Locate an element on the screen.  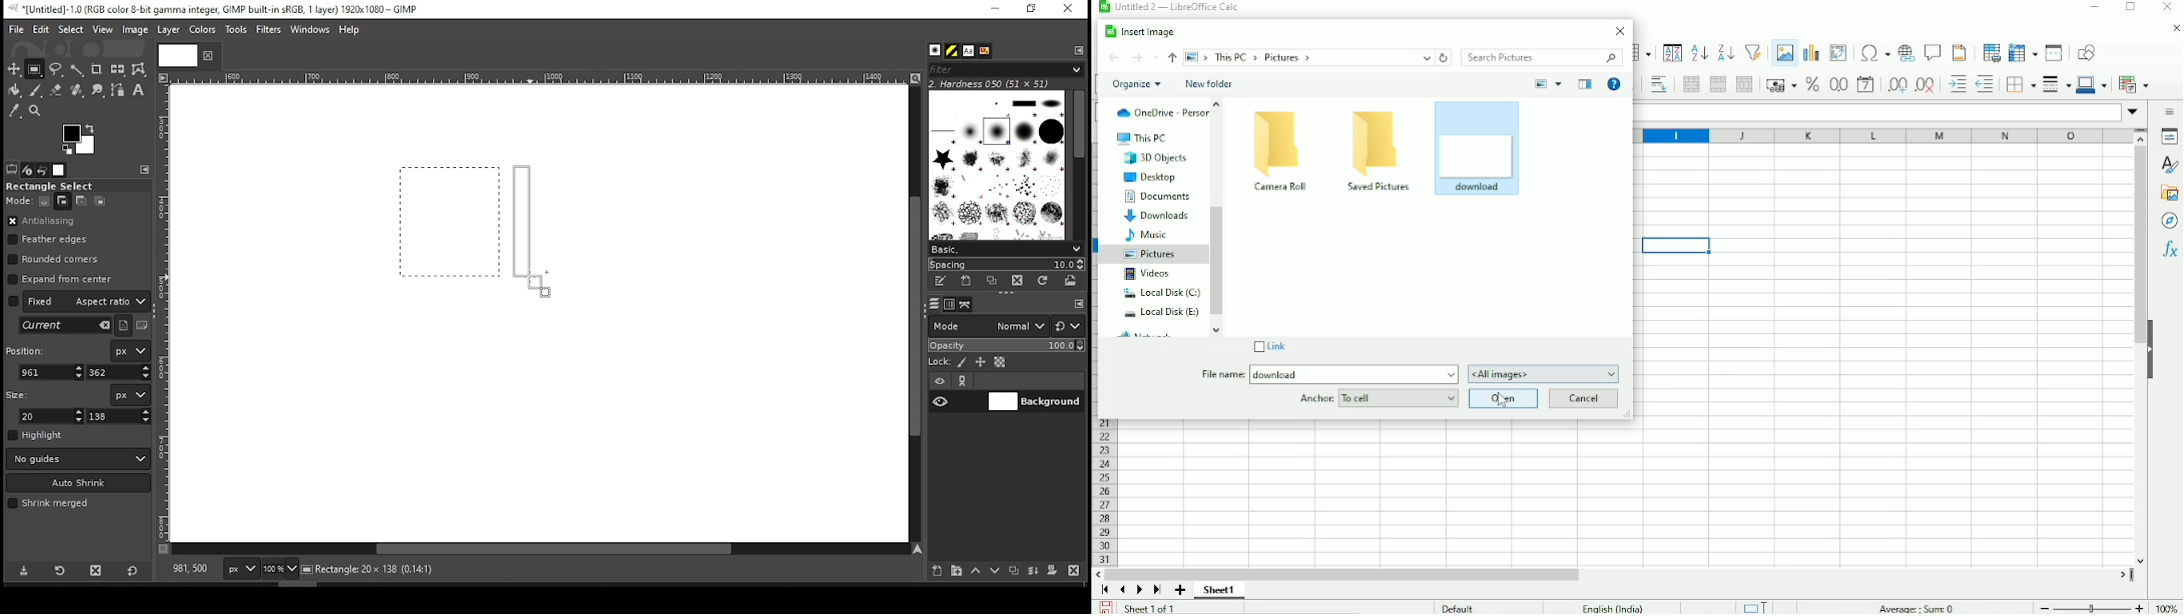
Music is located at coordinates (1145, 234).